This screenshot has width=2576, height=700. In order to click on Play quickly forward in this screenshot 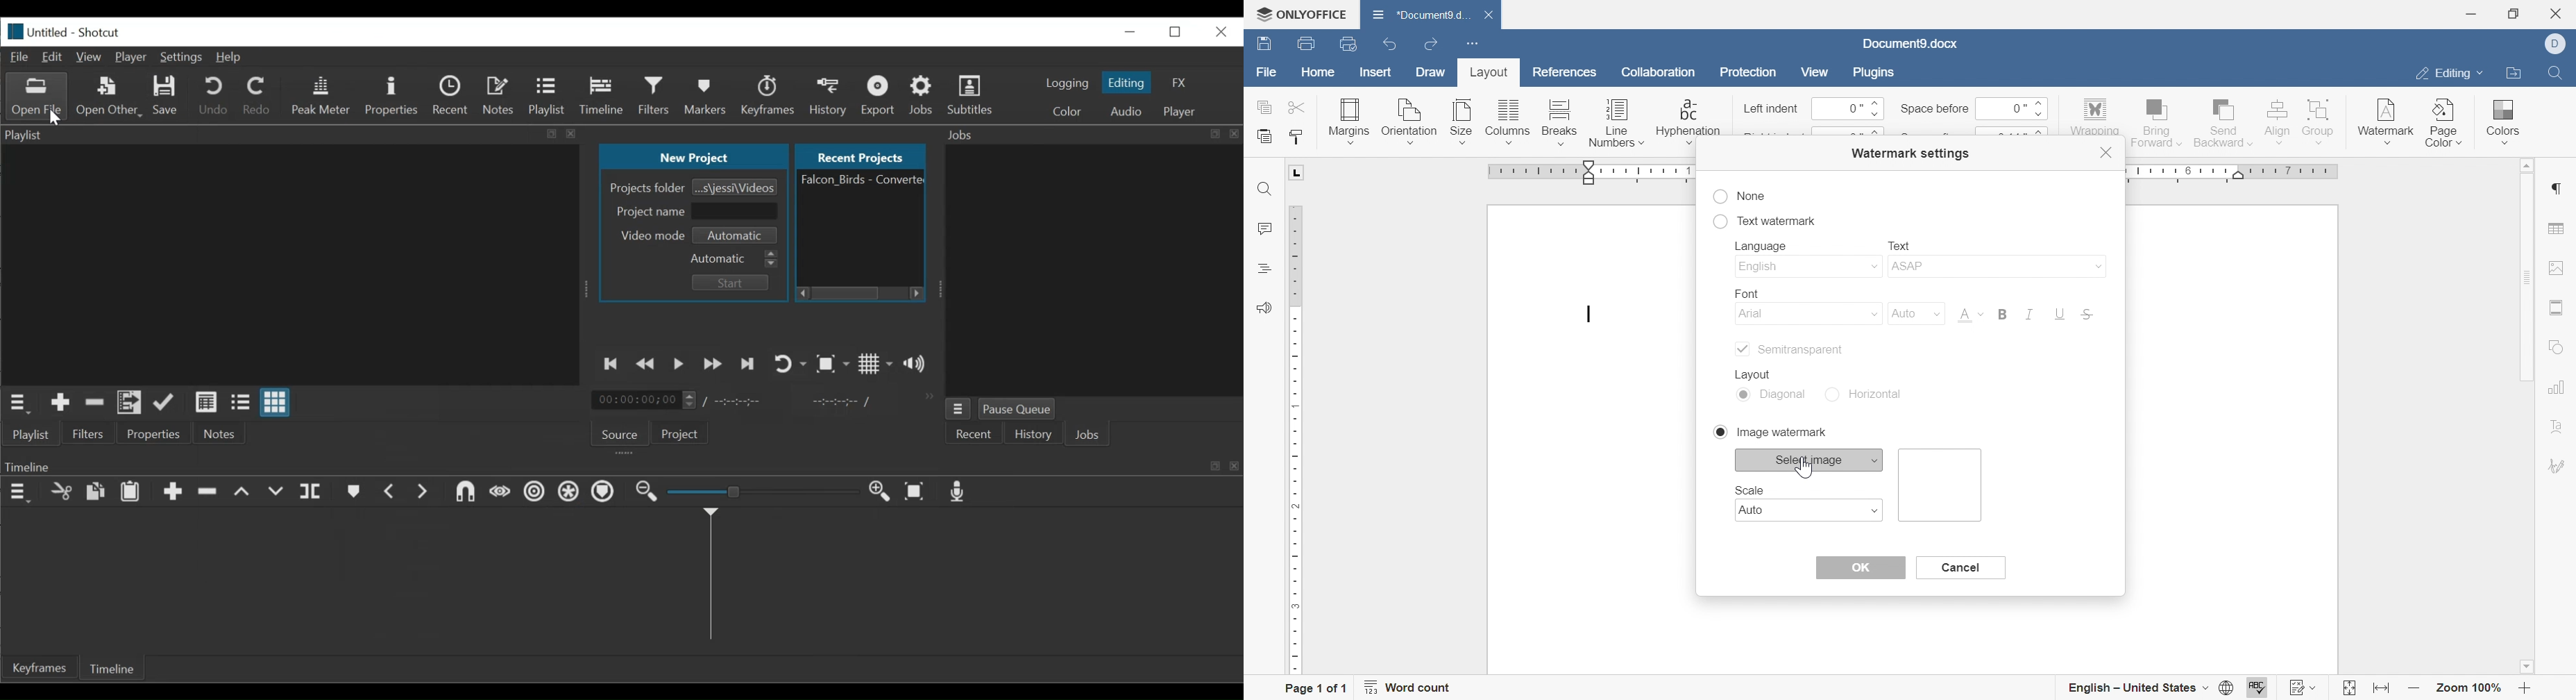, I will do `click(714, 364)`.